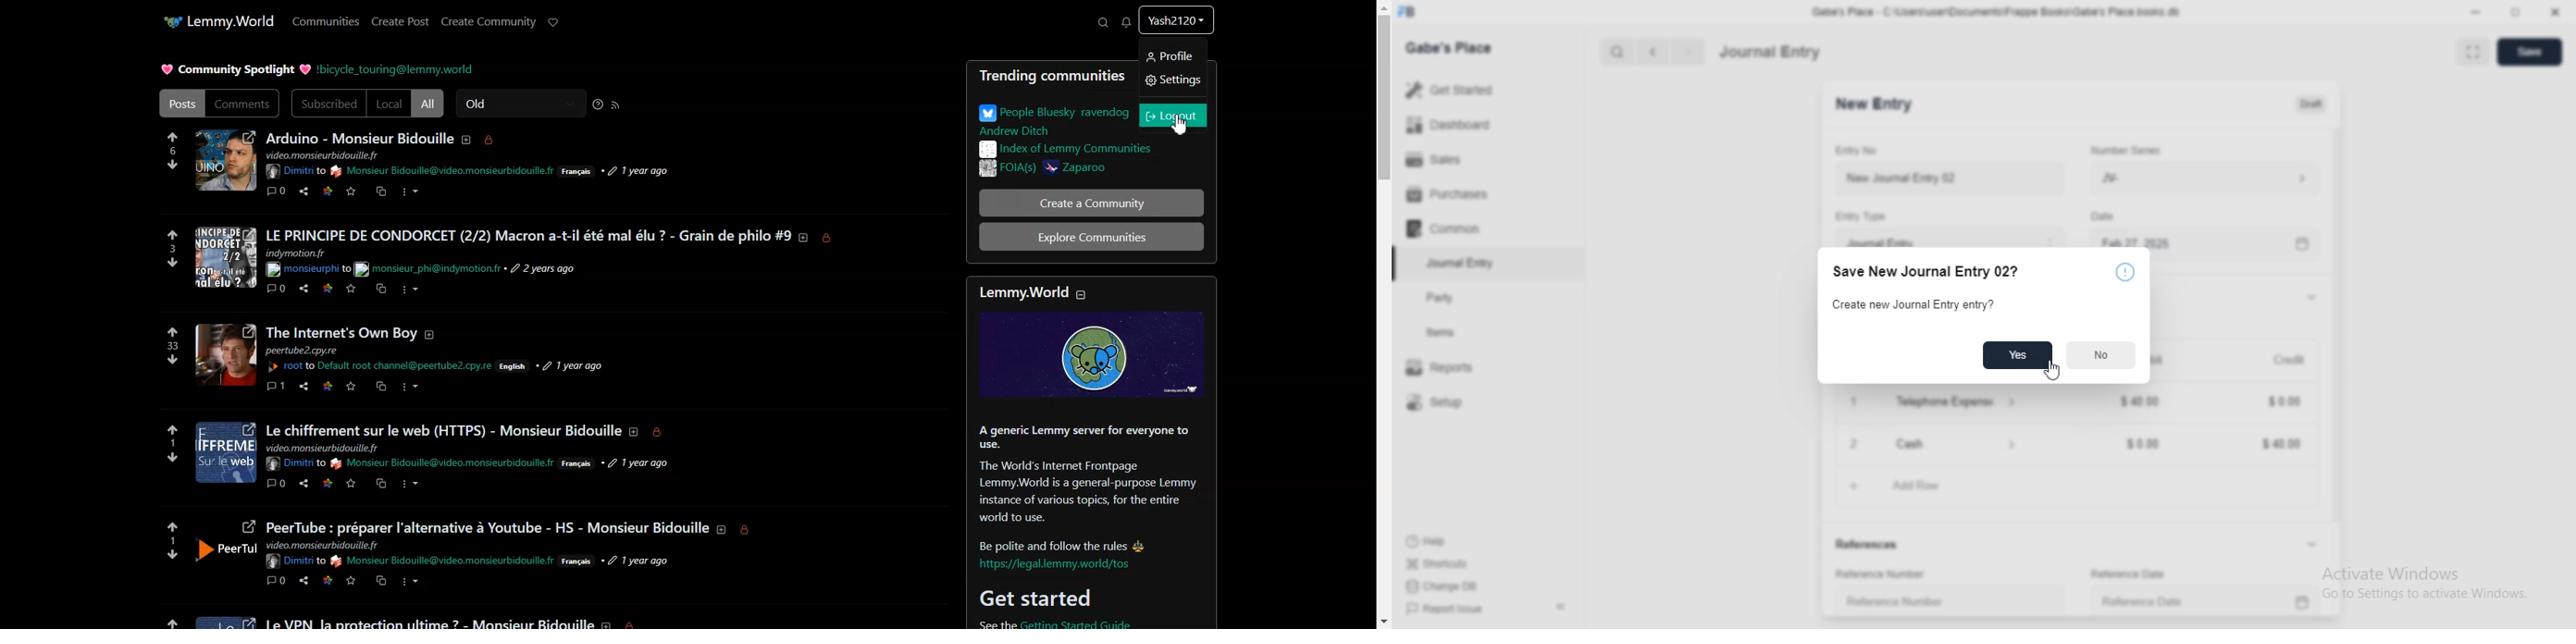  I want to click on Explore Communities, so click(1091, 237).